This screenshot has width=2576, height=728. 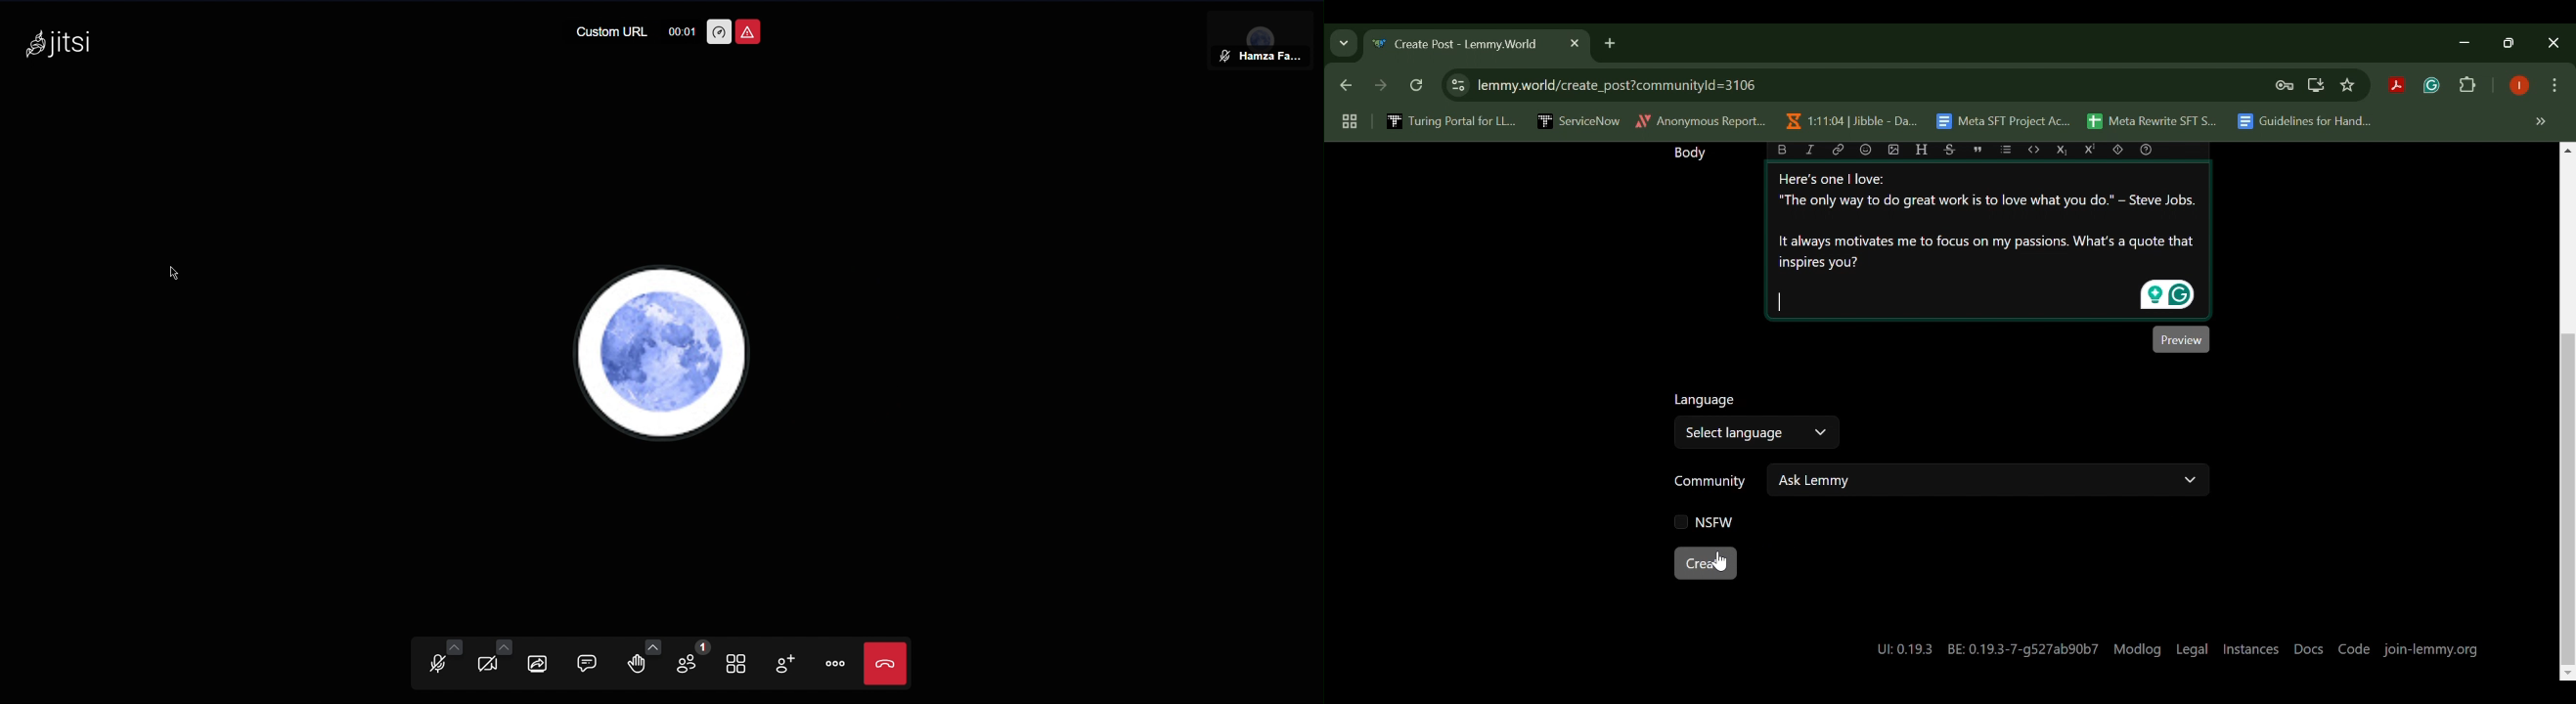 I want to click on Extensions, so click(x=2468, y=86).